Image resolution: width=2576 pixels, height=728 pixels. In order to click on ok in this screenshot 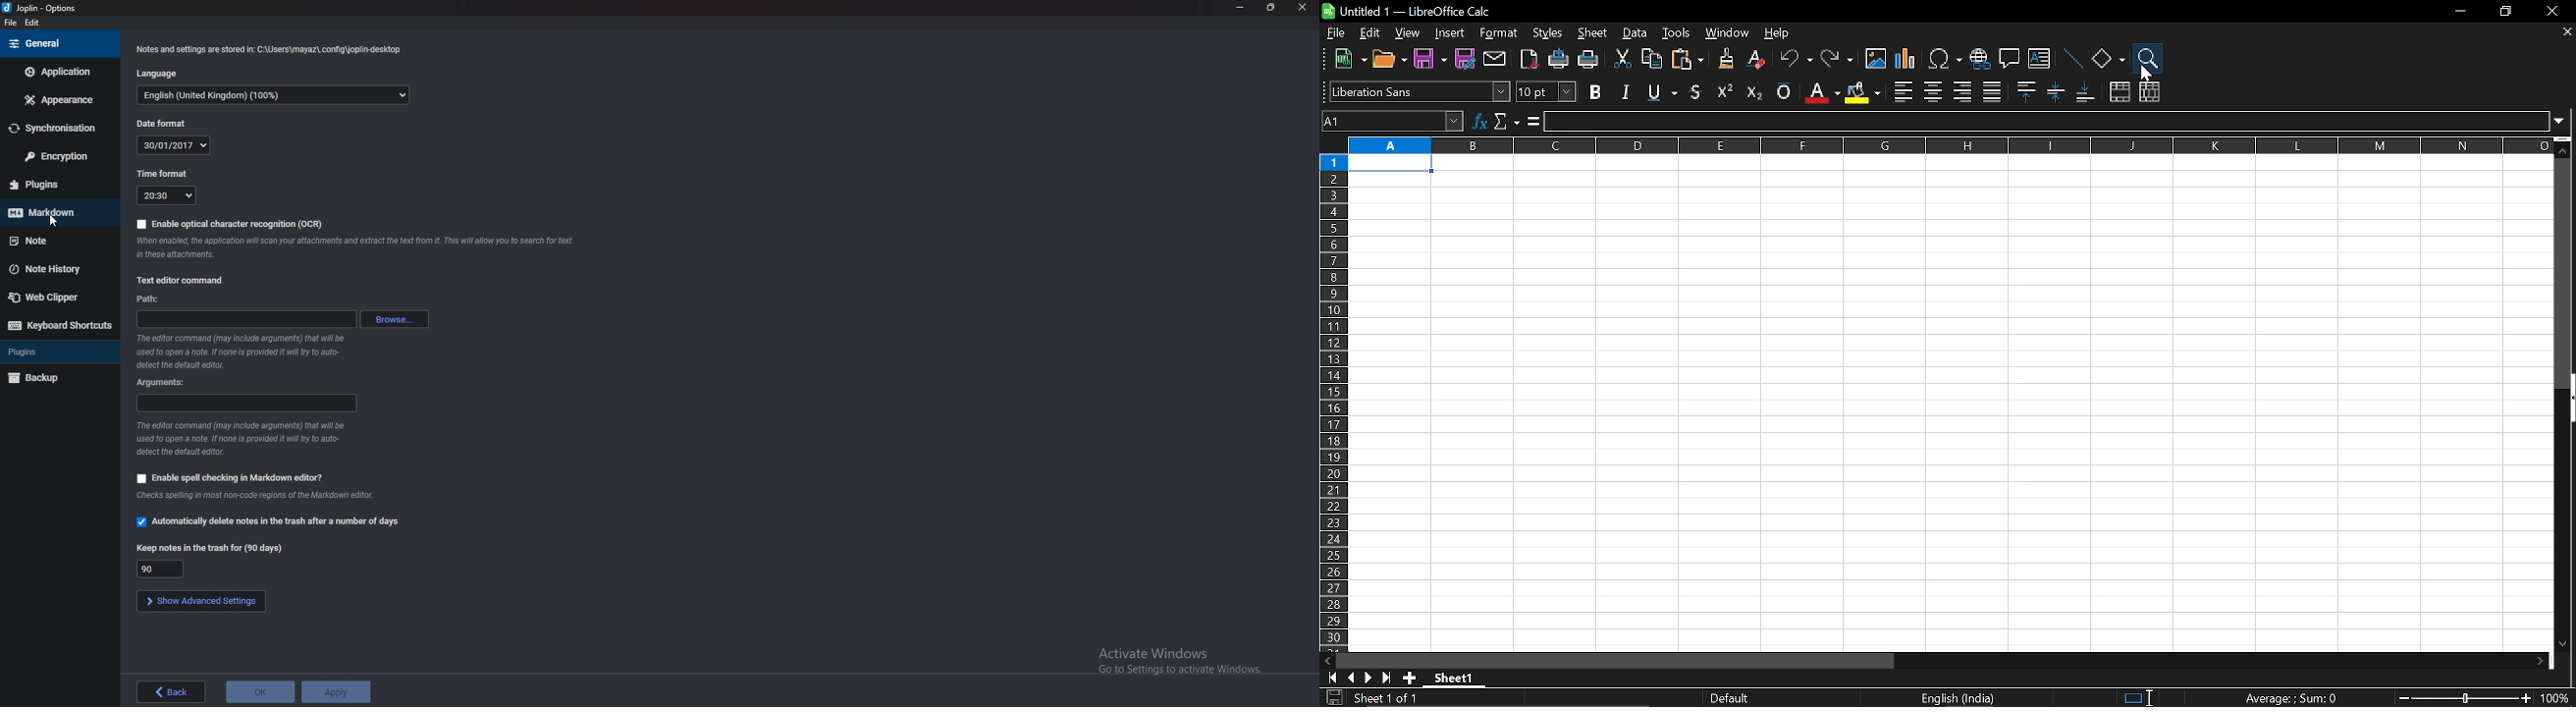, I will do `click(260, 690)`.